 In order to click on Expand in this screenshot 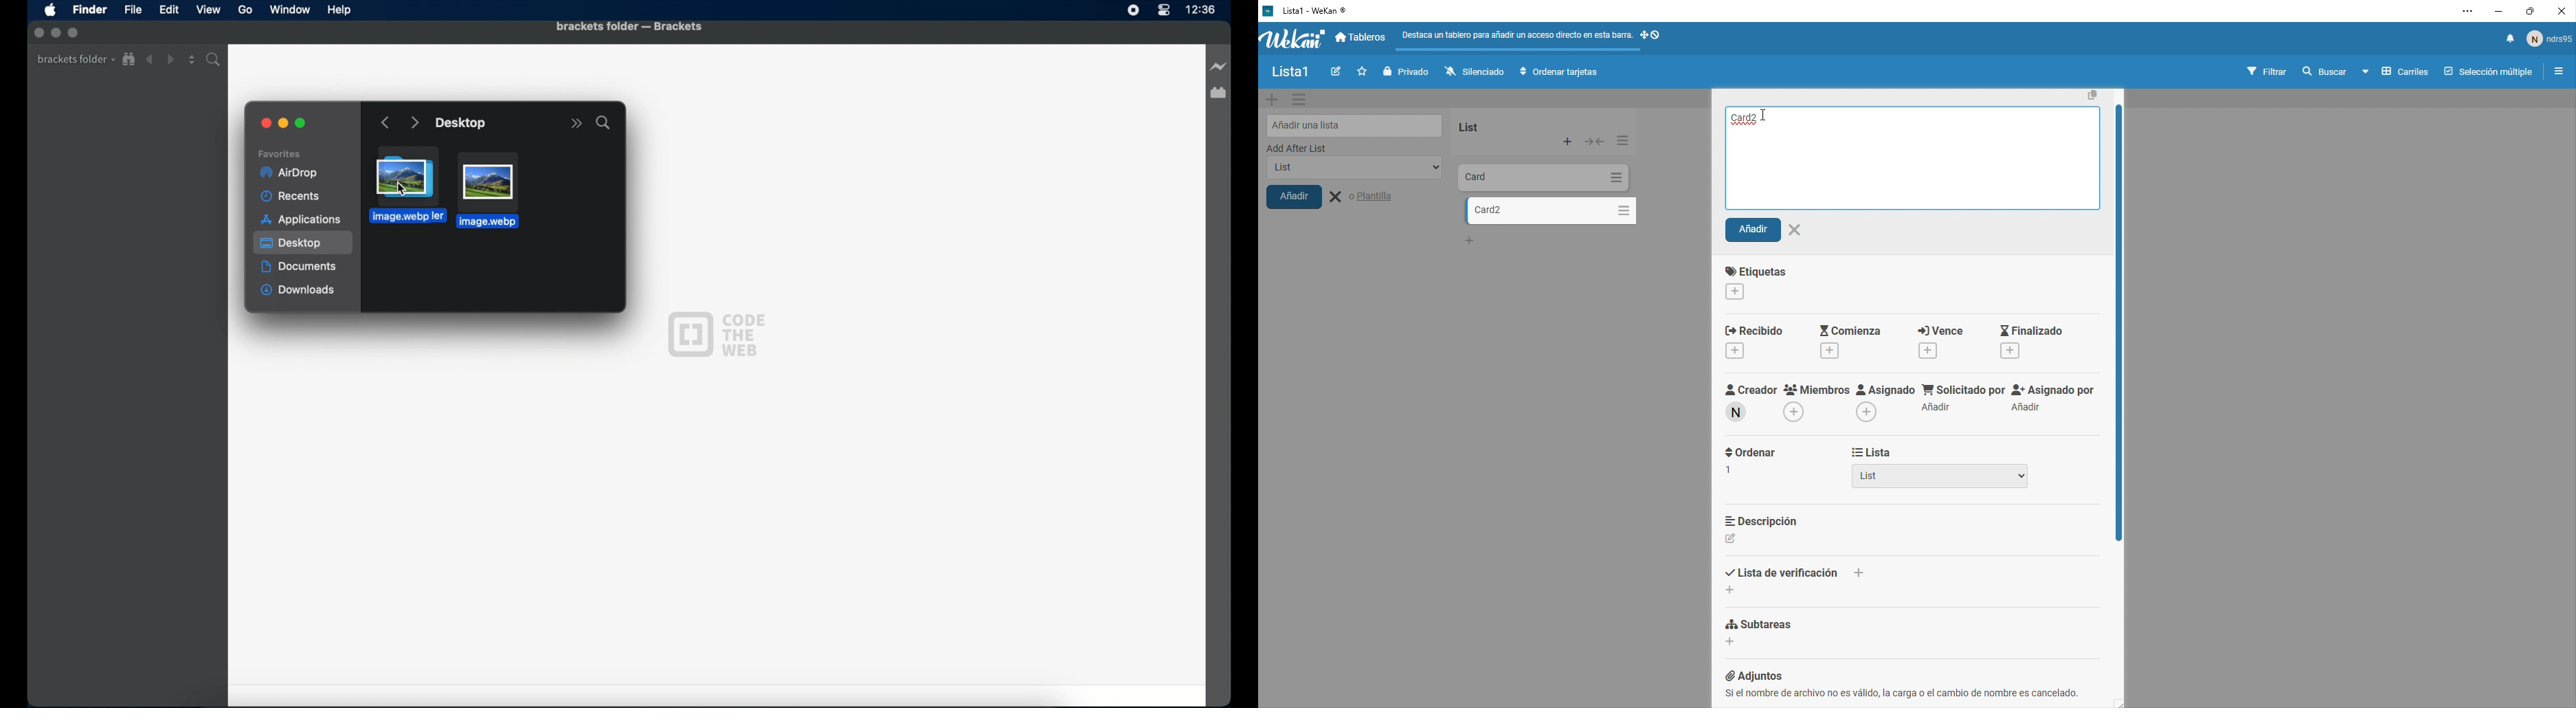, I will do `click(1595, 141)`.